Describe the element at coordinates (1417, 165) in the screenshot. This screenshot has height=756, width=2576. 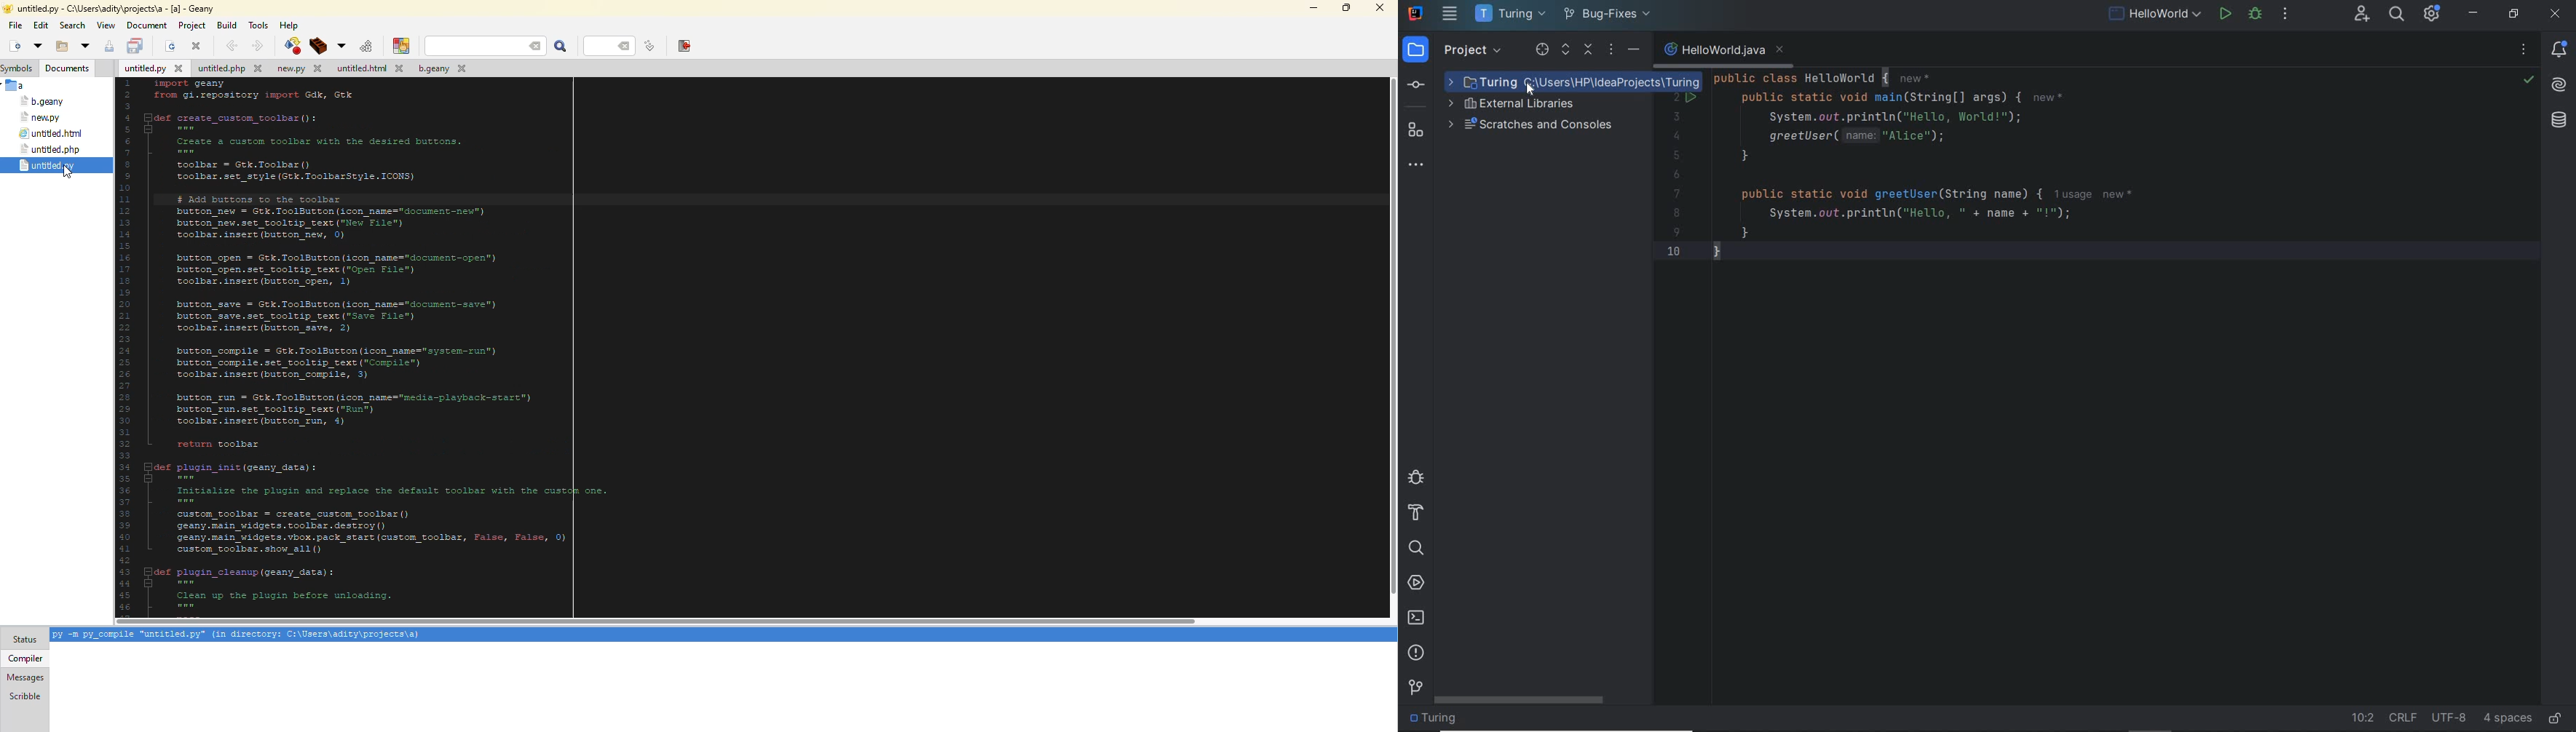
I see `more tool windows` at that location.